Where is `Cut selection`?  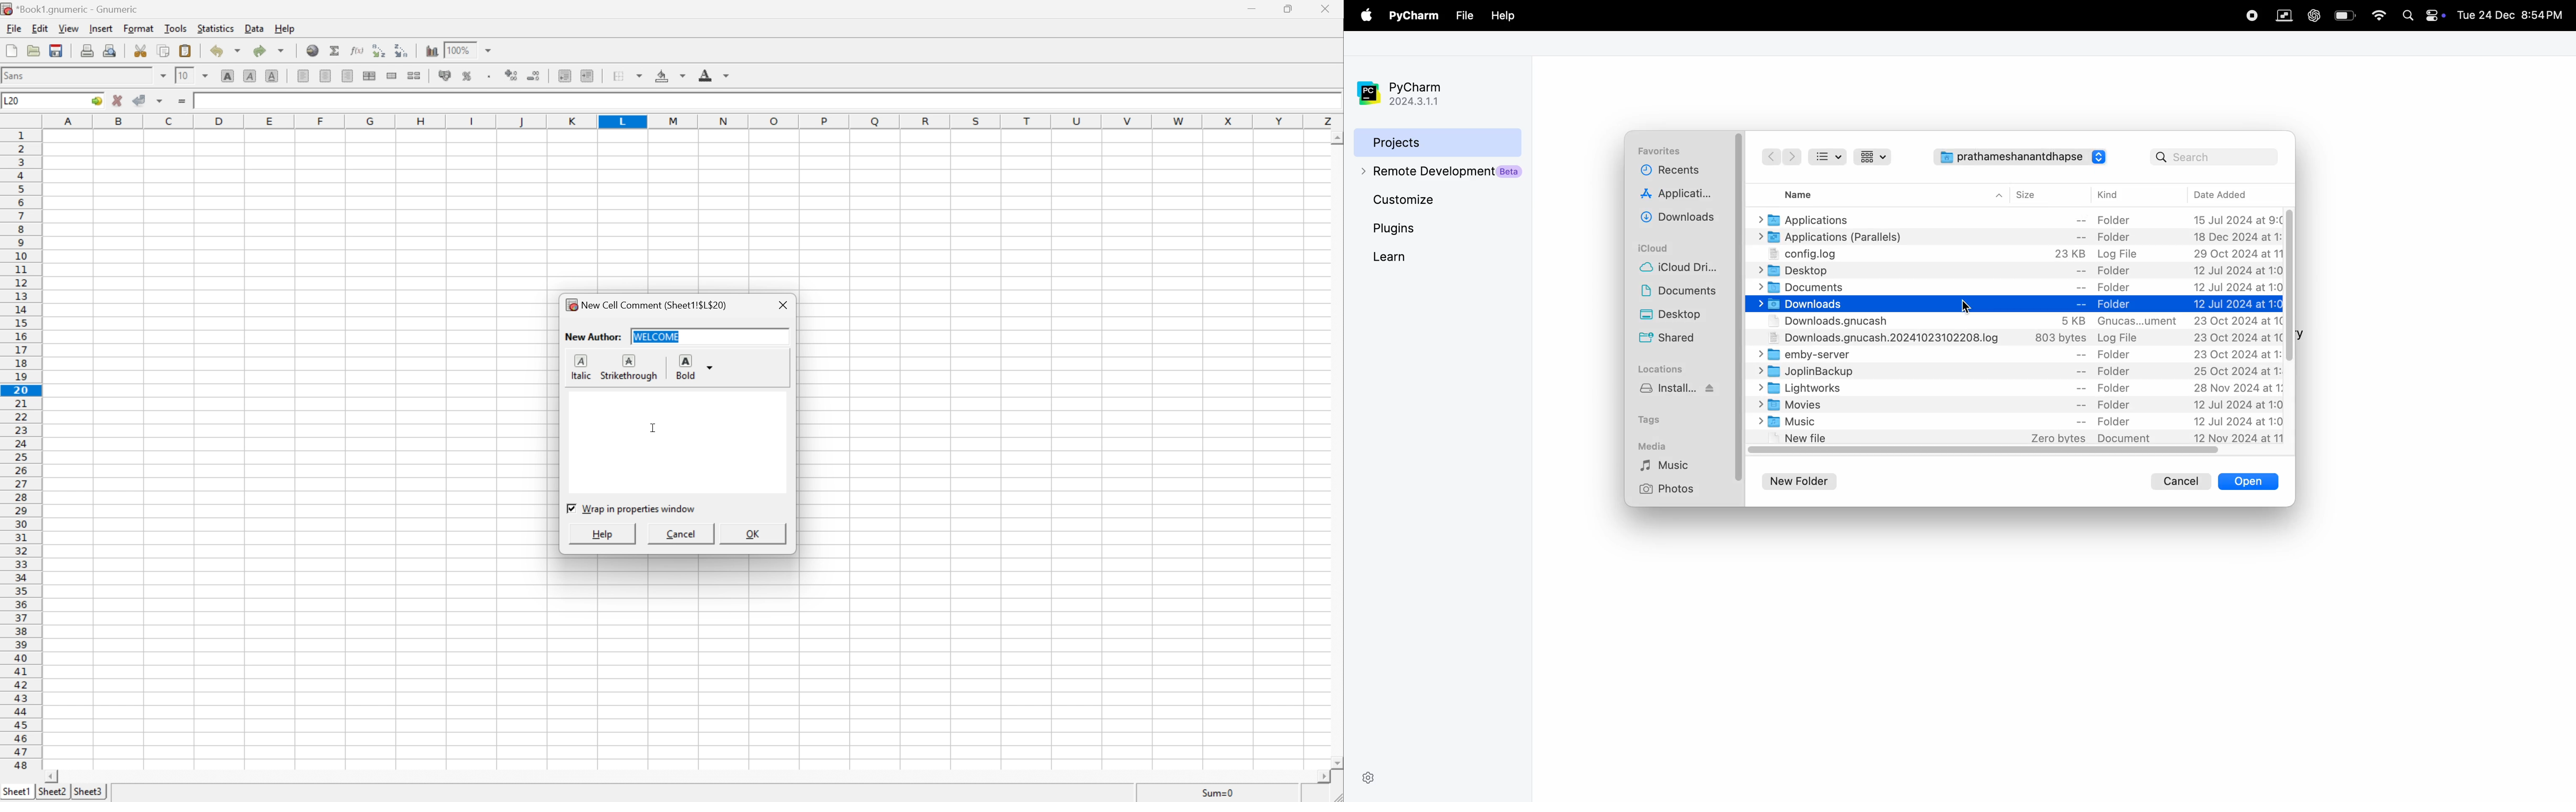
Cut selection is located at coordinates (143, 50).